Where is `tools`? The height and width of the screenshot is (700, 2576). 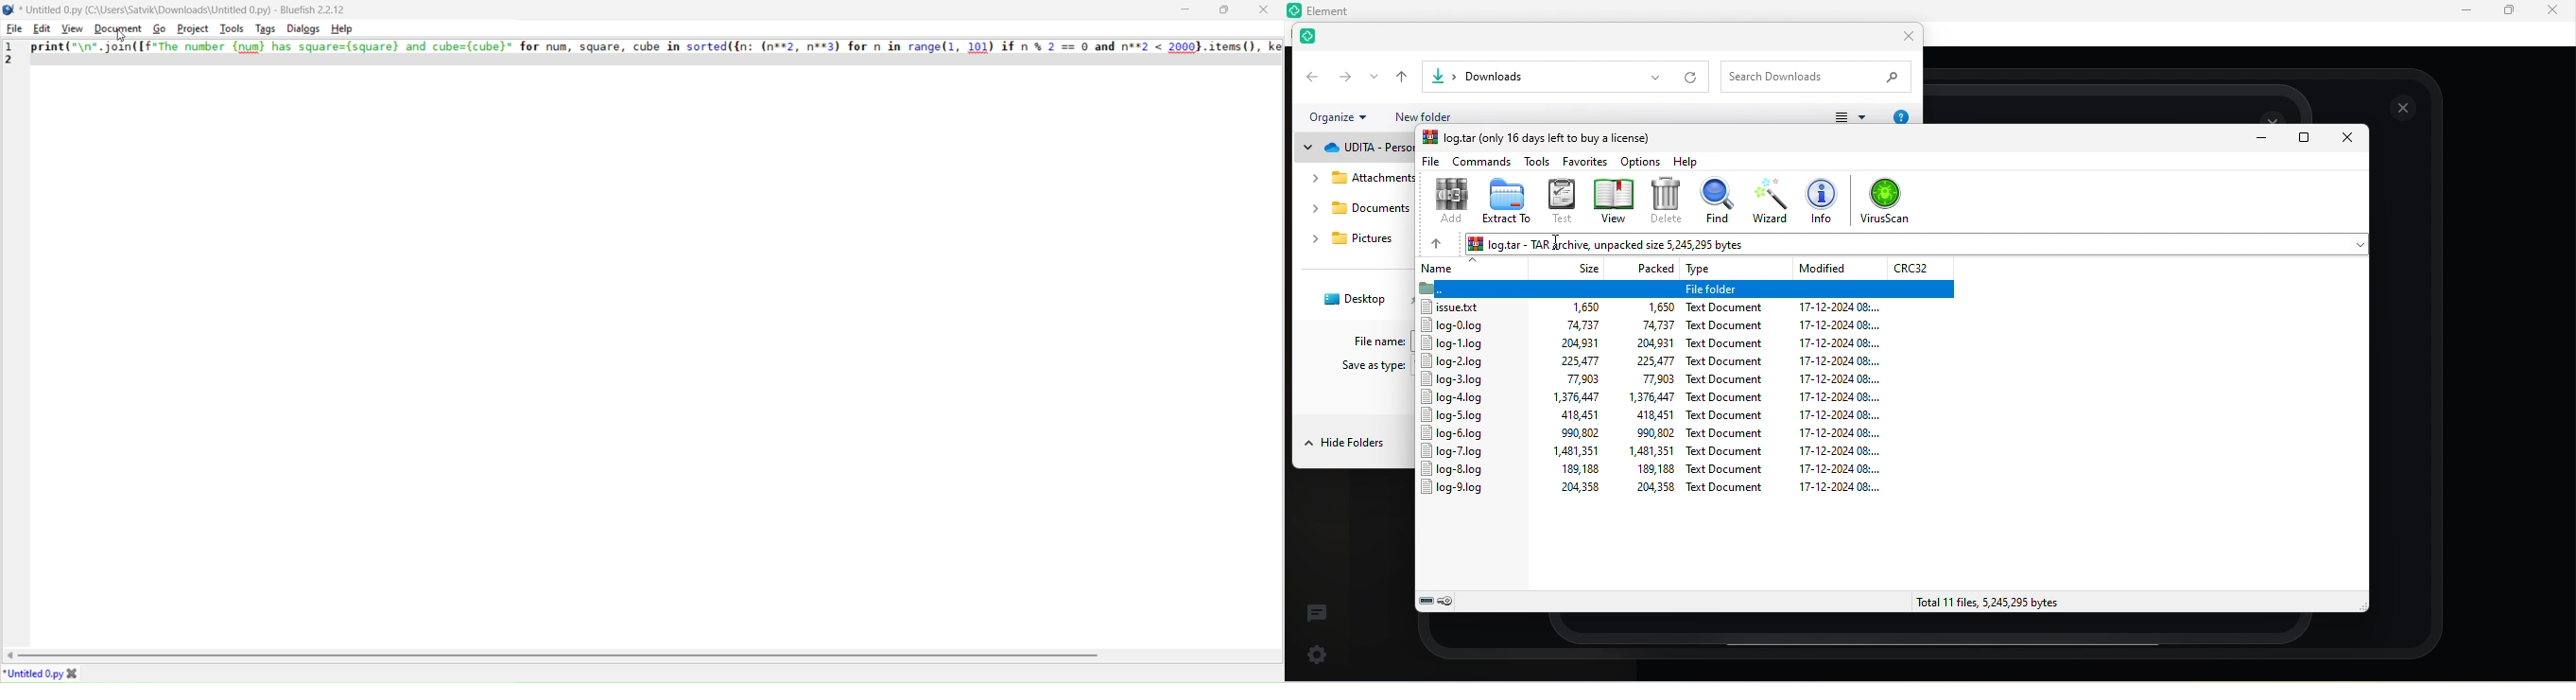
tools is located at coordinates (1537, 163).